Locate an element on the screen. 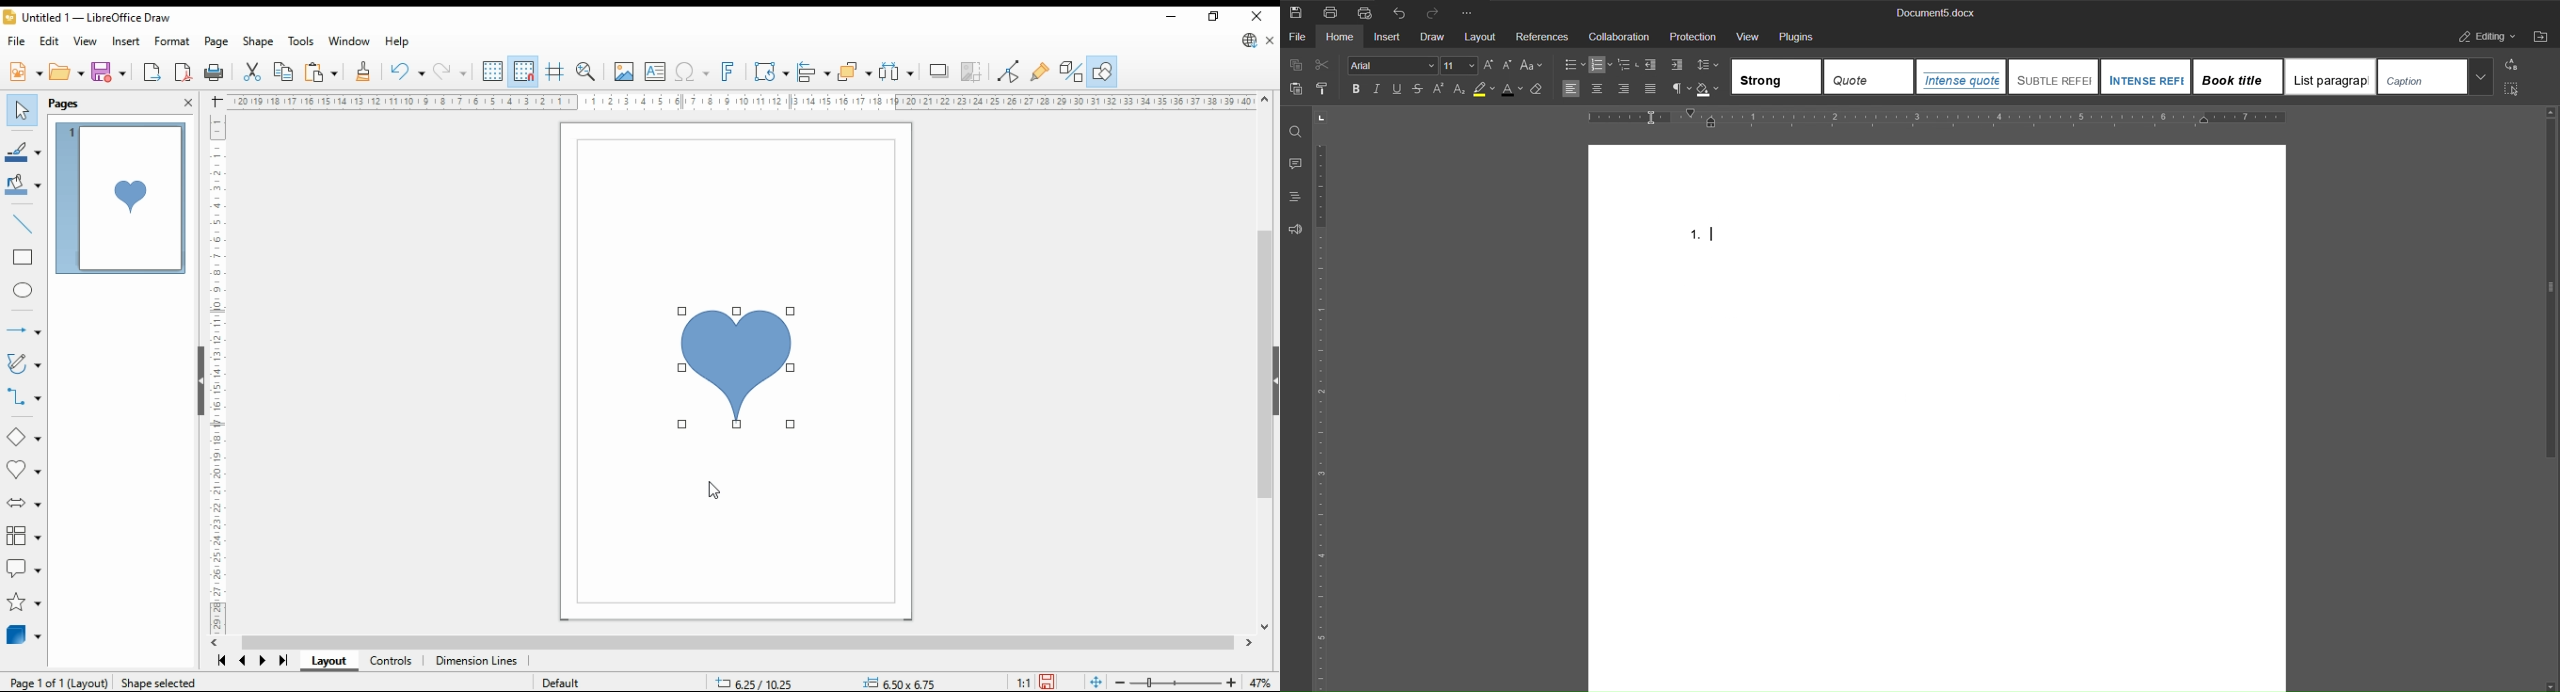 Image resolution: width=2576 pixels, height=700 pixels. mouse pointer is located at coordinates (719, 493).